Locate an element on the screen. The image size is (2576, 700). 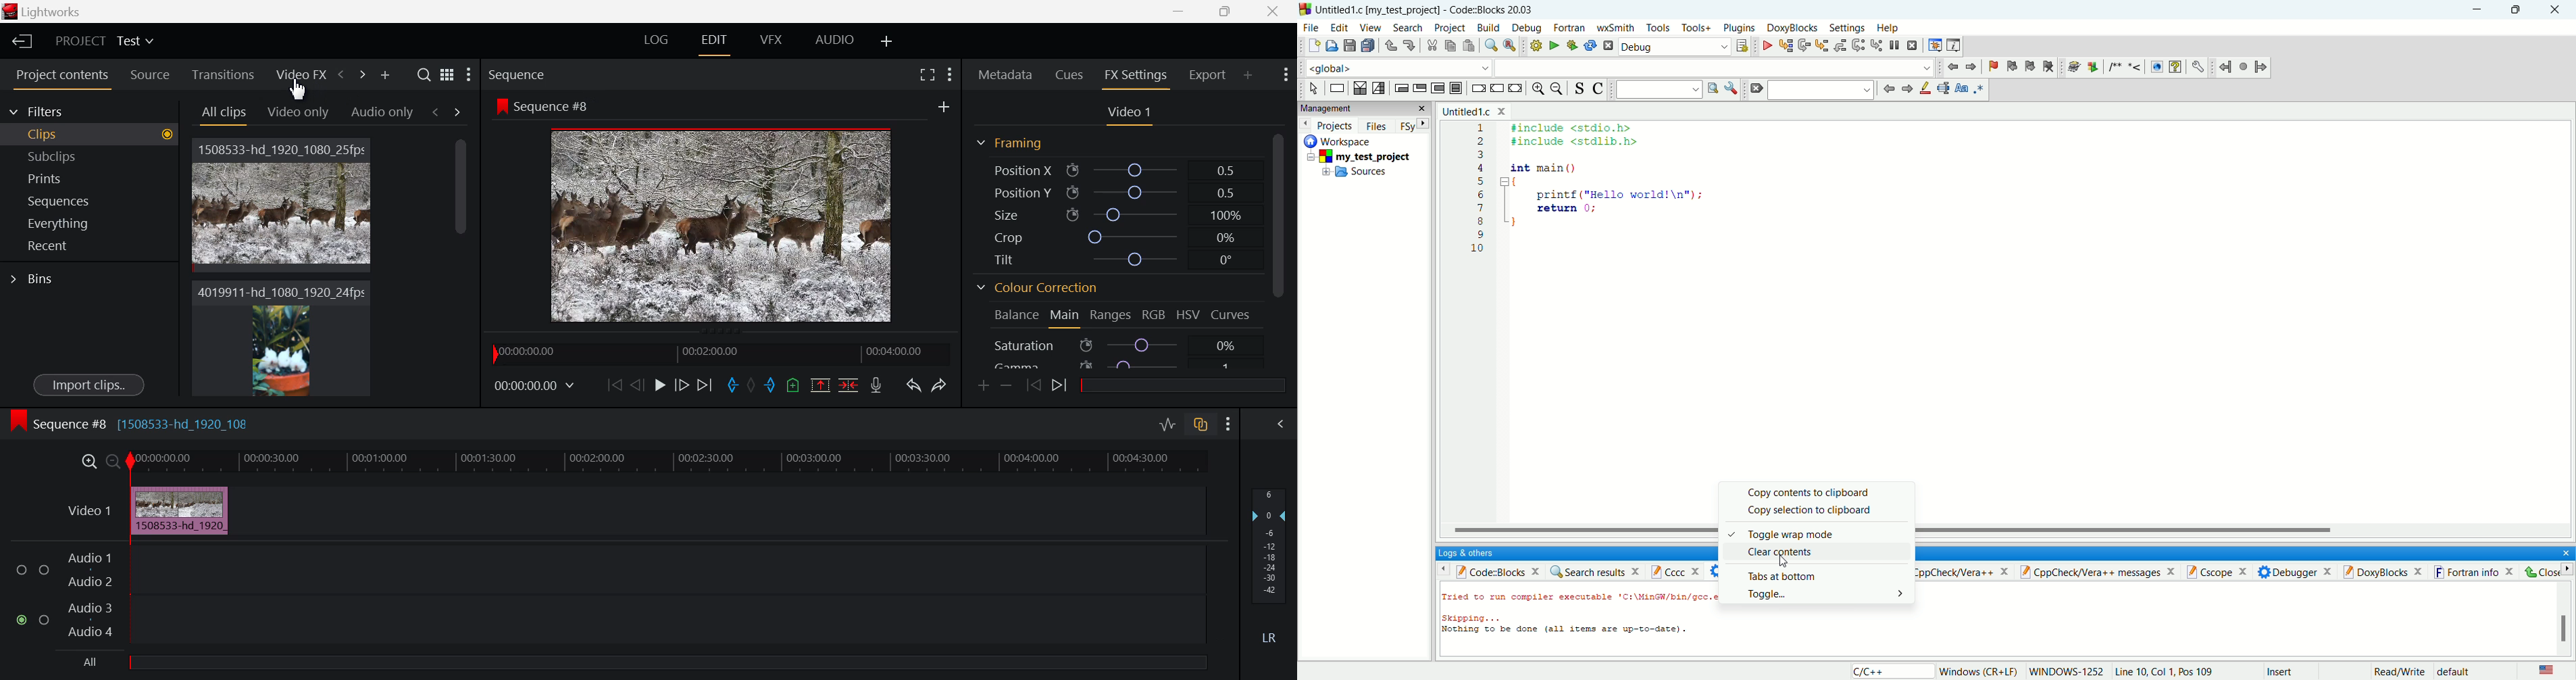
text search is located at coordinates (1659, 89).